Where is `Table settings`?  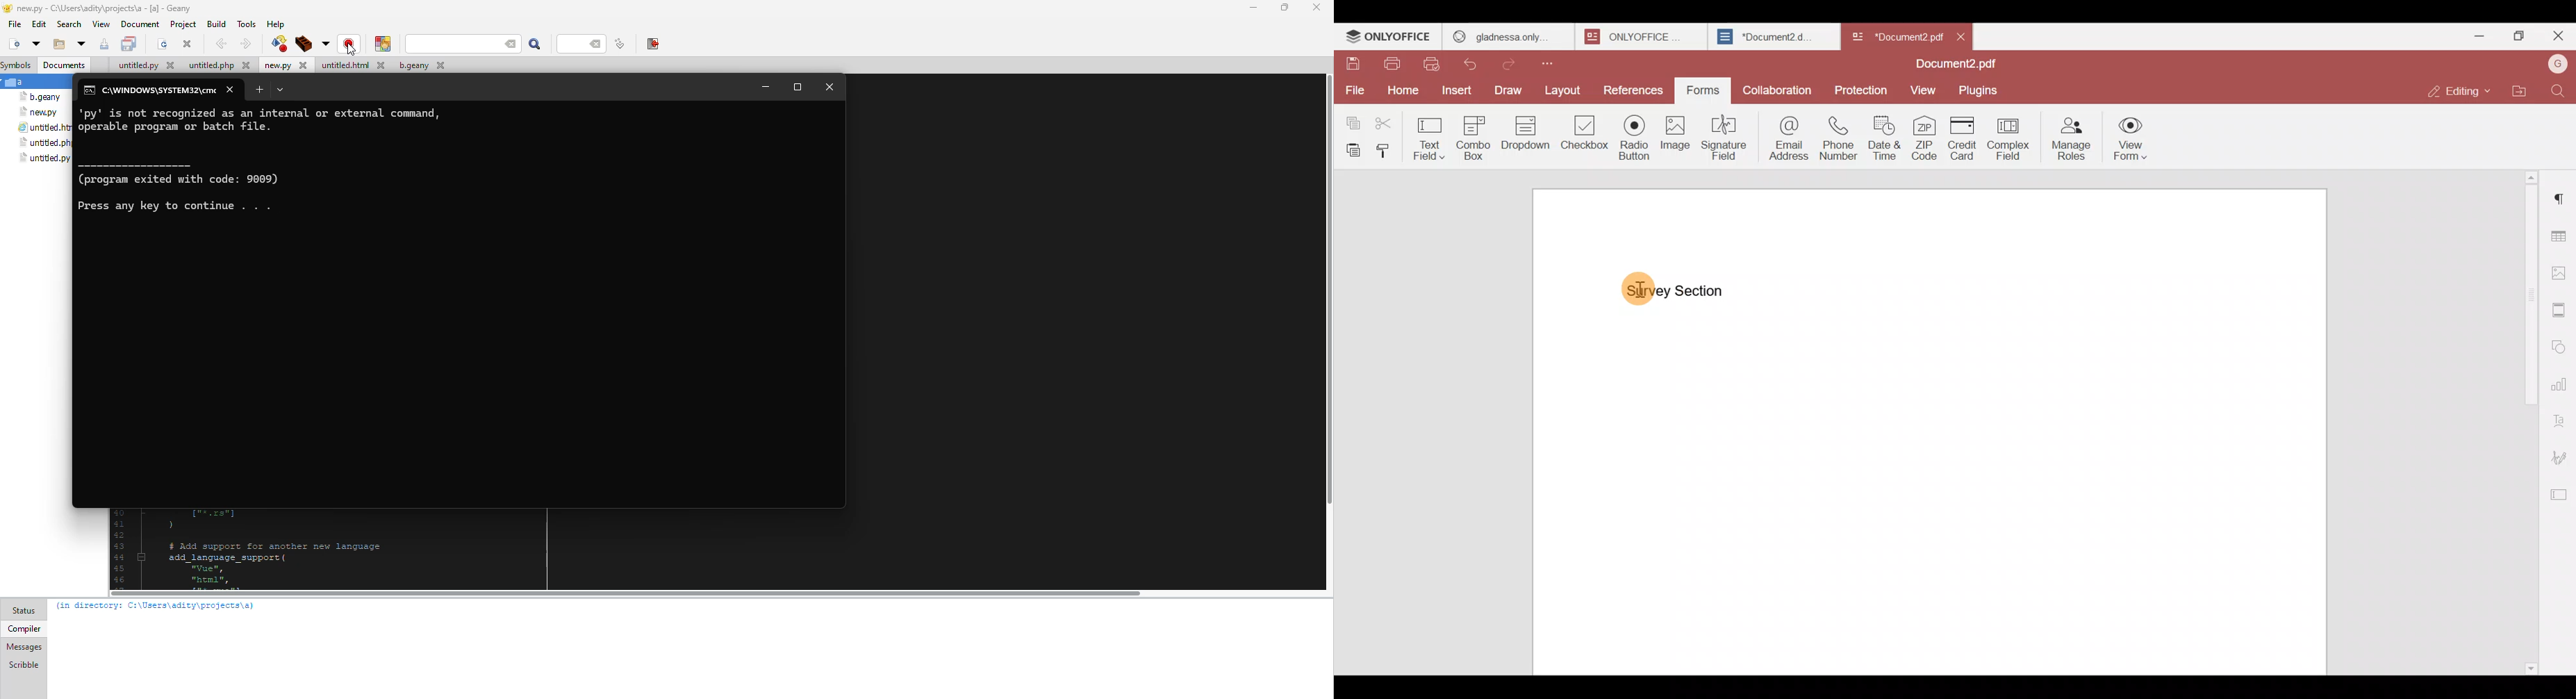 Table settings is located at coordinates (2561, 235).